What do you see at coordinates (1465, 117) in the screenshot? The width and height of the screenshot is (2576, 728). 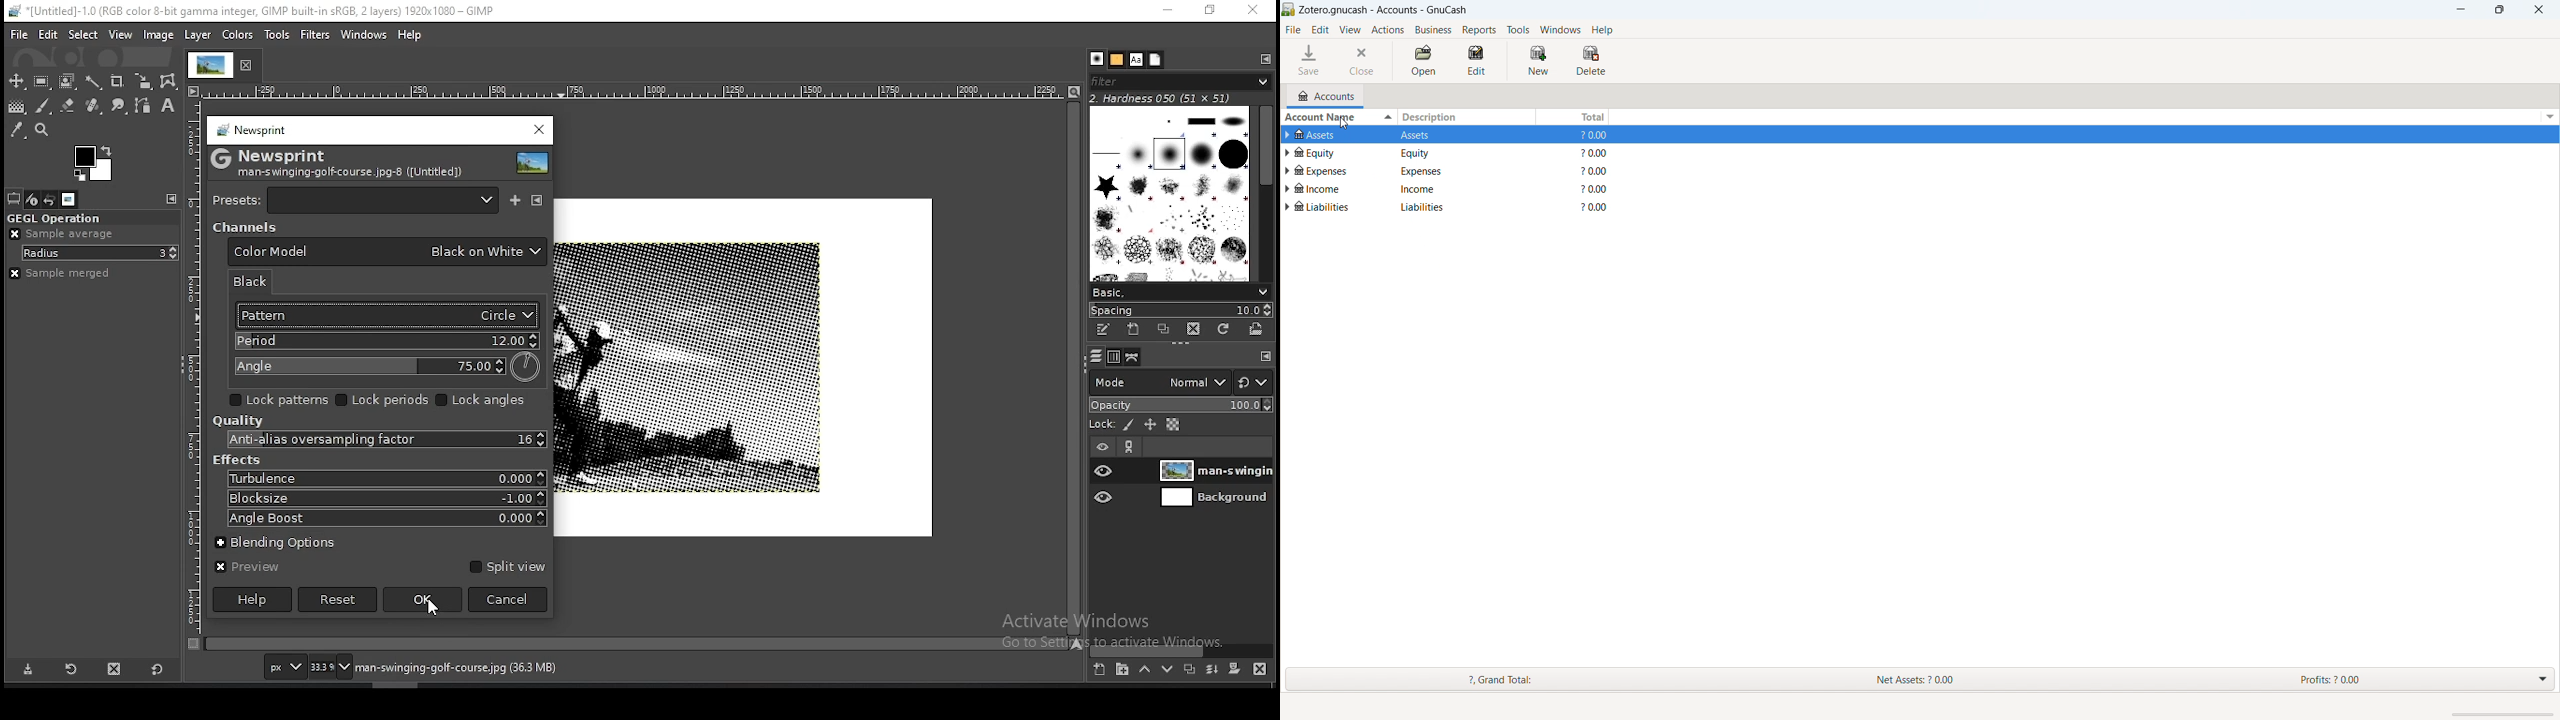 I see `sort by description` at bounding box center [1465, 117].